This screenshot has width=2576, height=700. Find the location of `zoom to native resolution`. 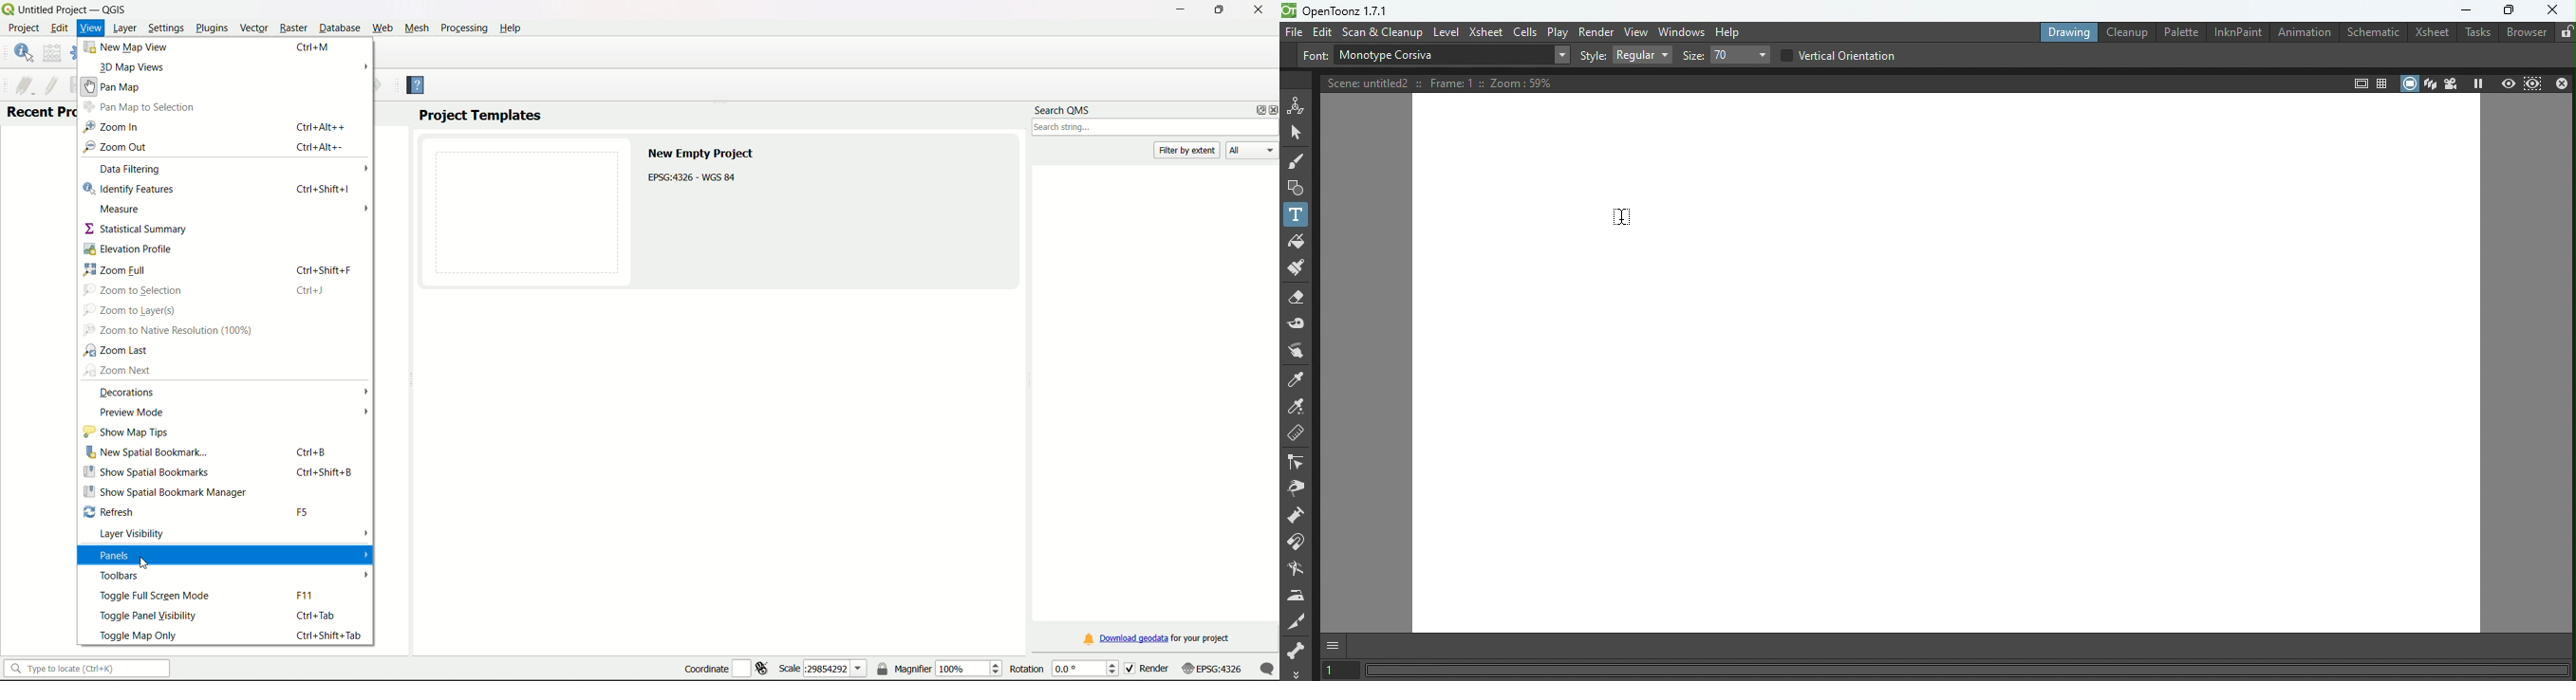

zoom to native resolution is located at coordinates (165, 331).